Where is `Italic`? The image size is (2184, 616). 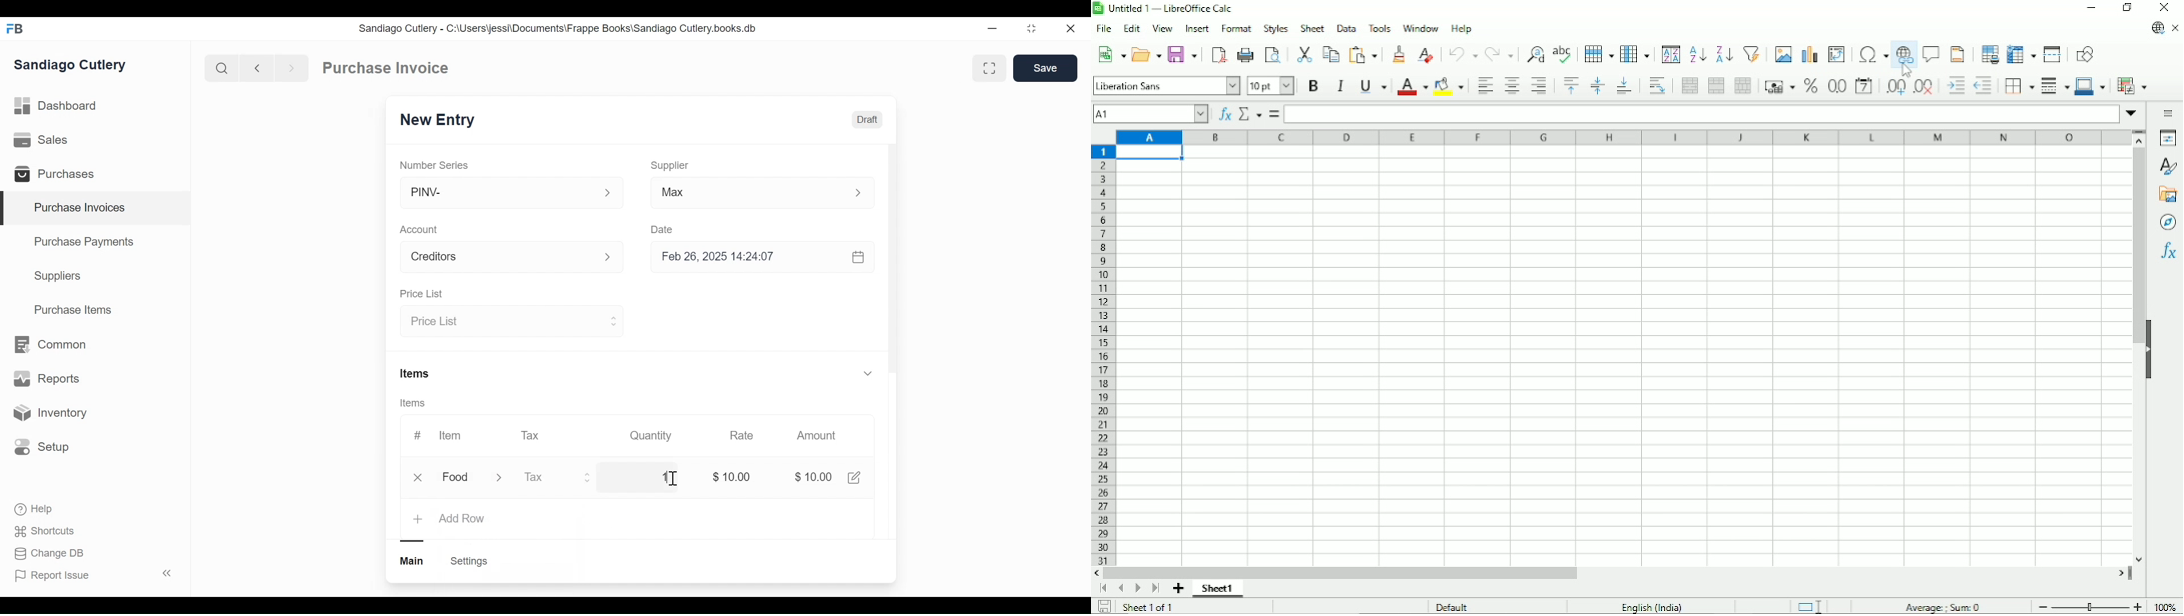 Italic is located at coordinates (1341, 86).